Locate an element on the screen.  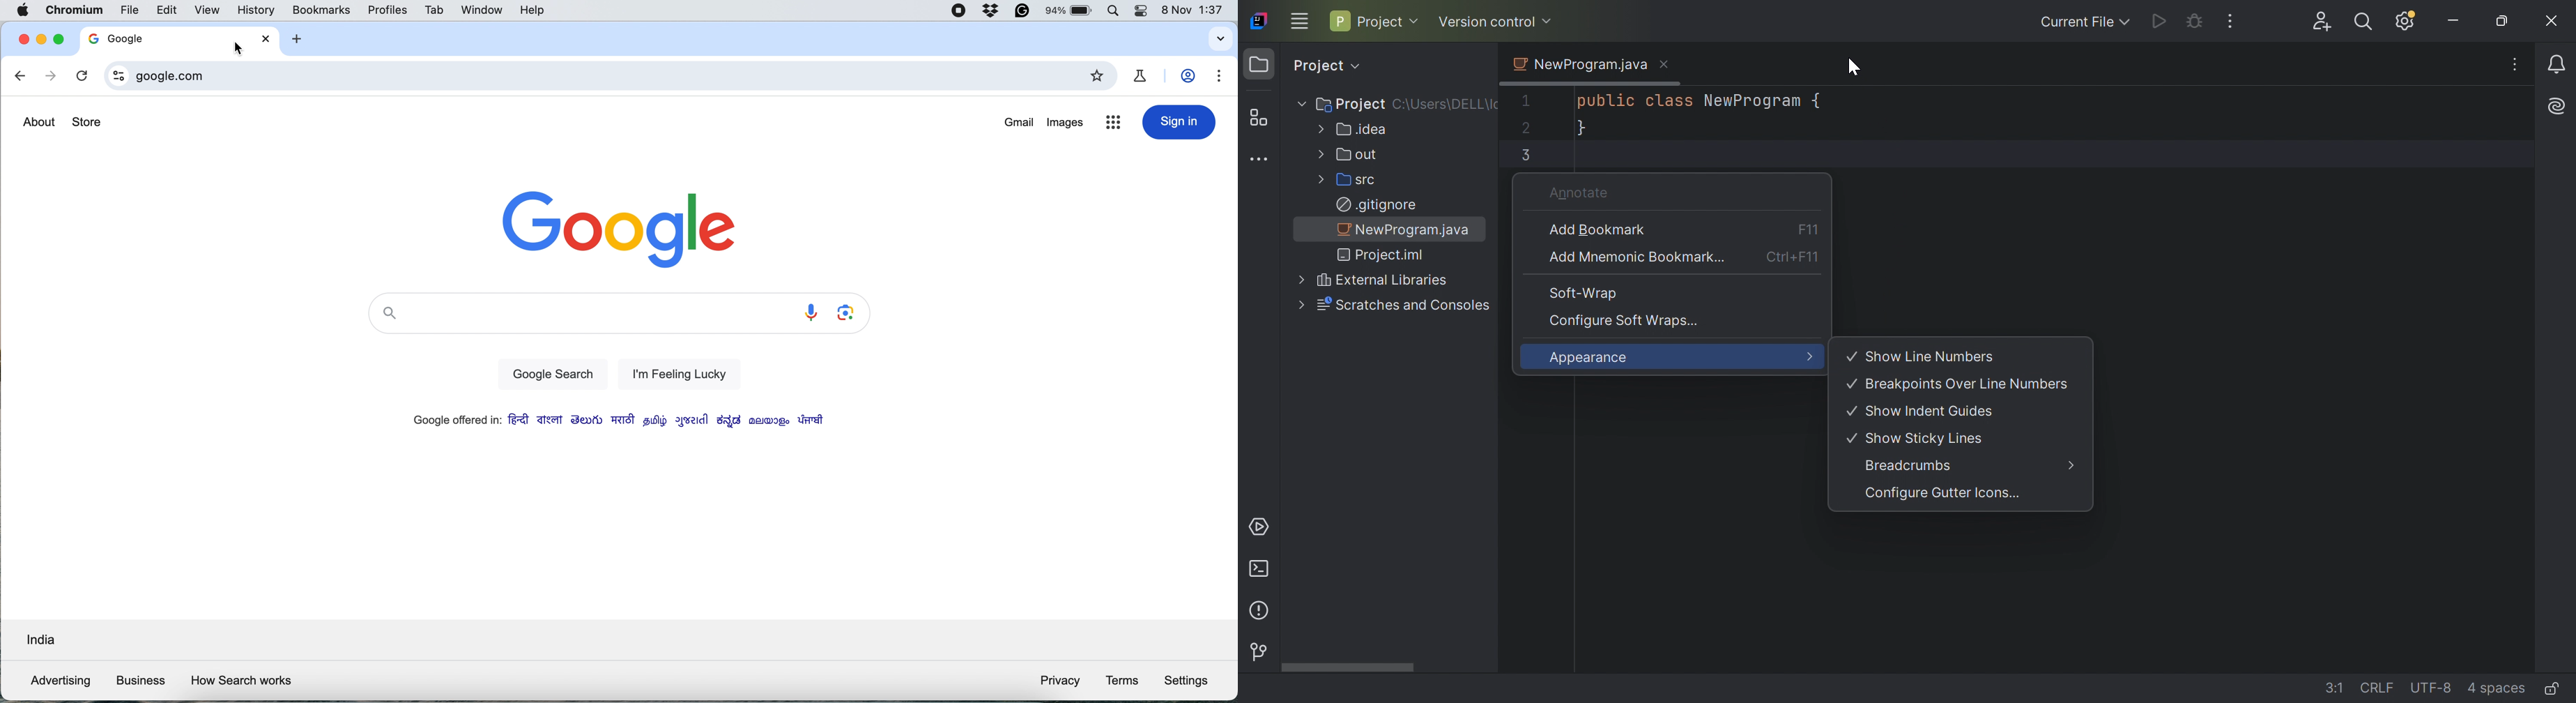
4 spaces is located at coordinates (2494, 686).